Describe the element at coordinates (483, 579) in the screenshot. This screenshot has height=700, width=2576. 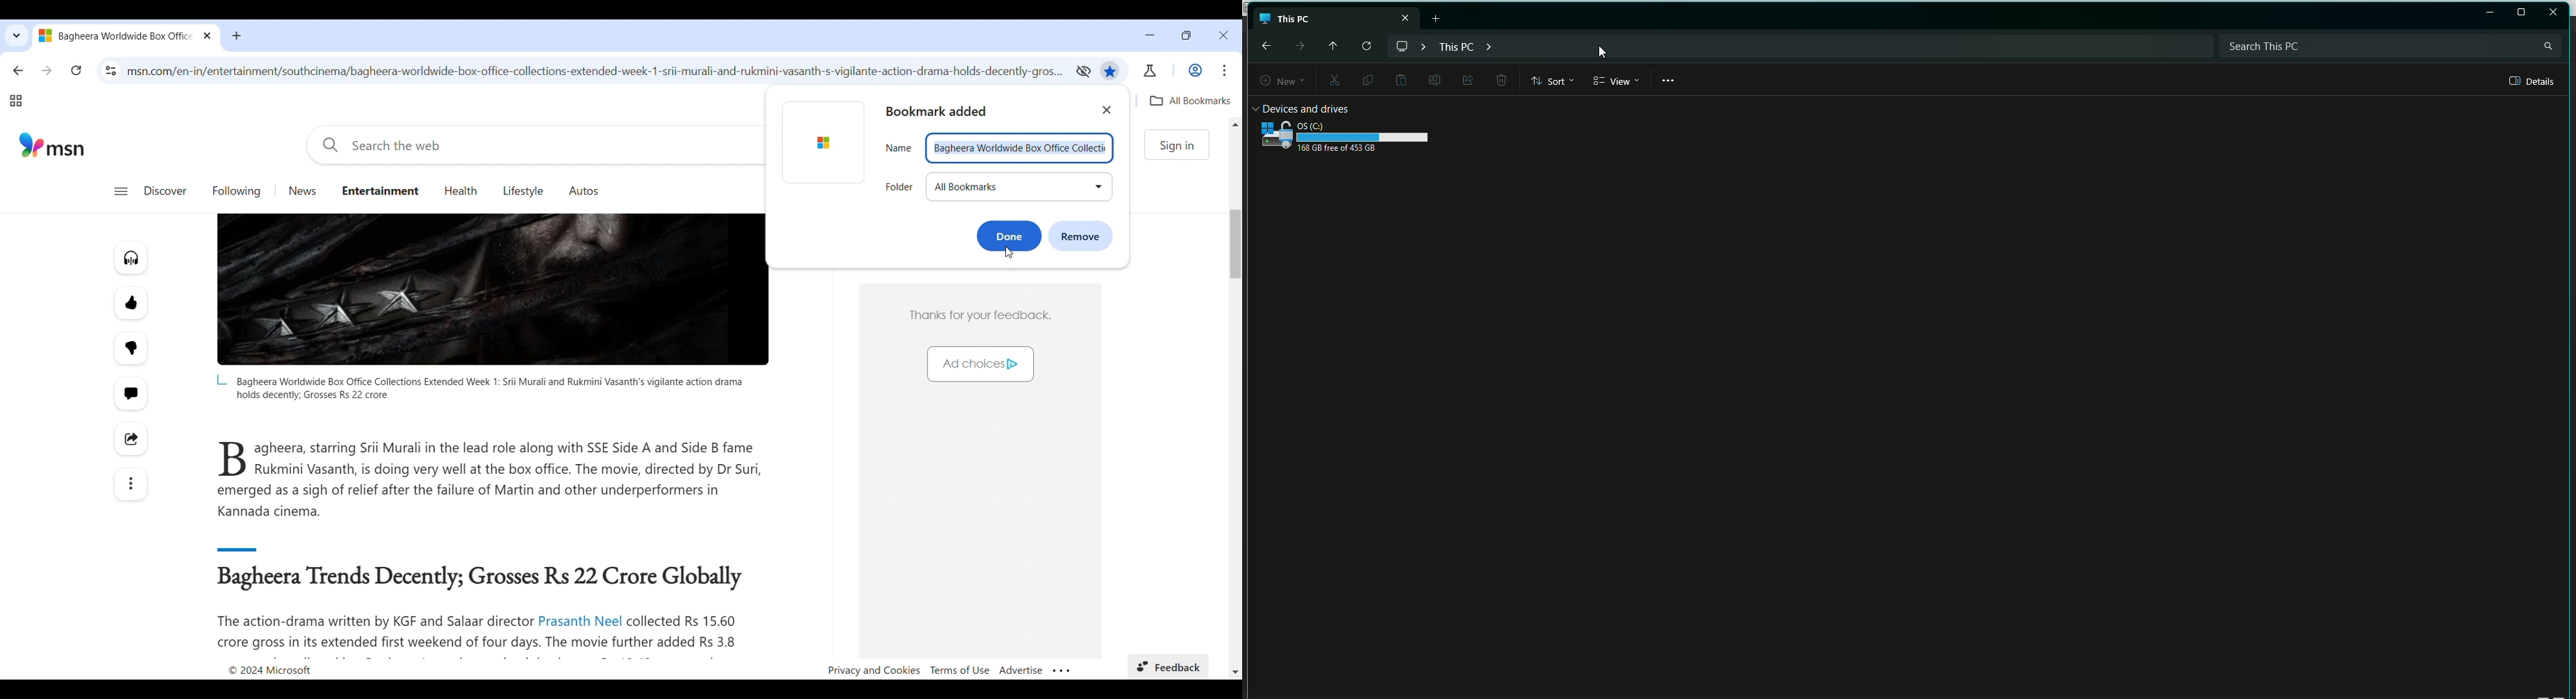
I see `Article sub-title` at that location.